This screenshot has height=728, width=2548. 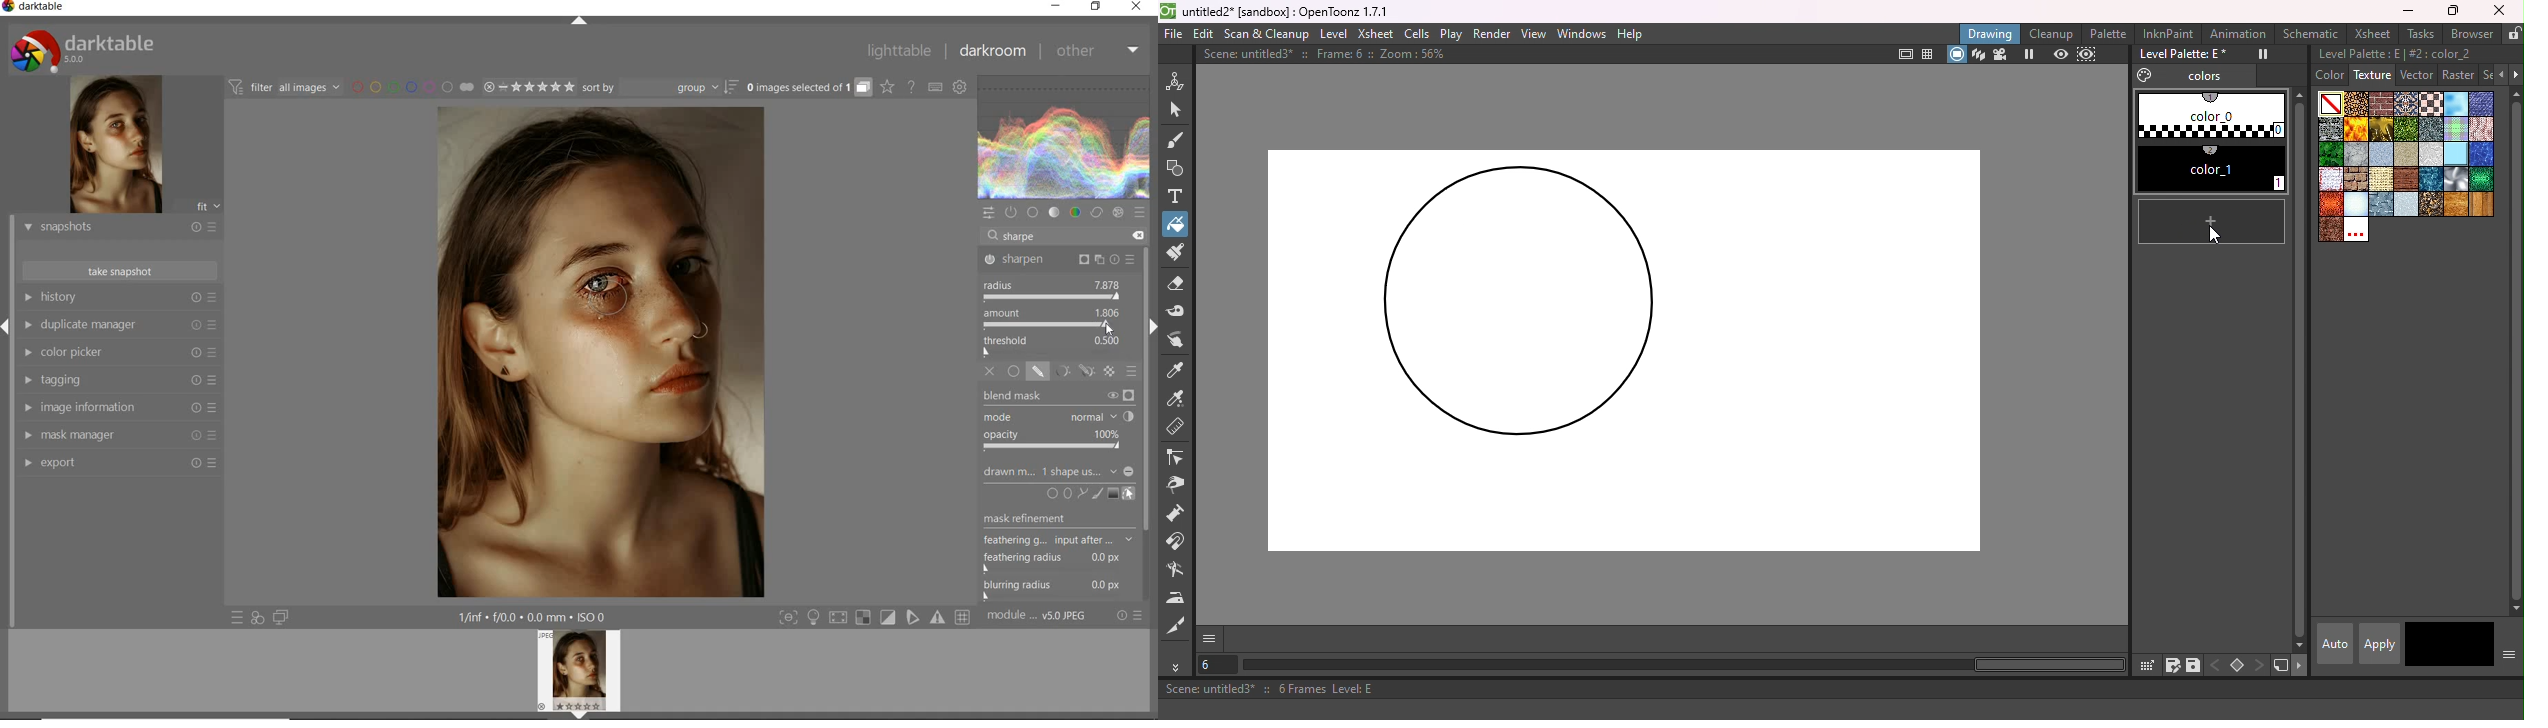 What do you see at coordinates (2431, 153) in the screenshot?
I see `papercrump.bmp` at bounding box center [2431, 153].